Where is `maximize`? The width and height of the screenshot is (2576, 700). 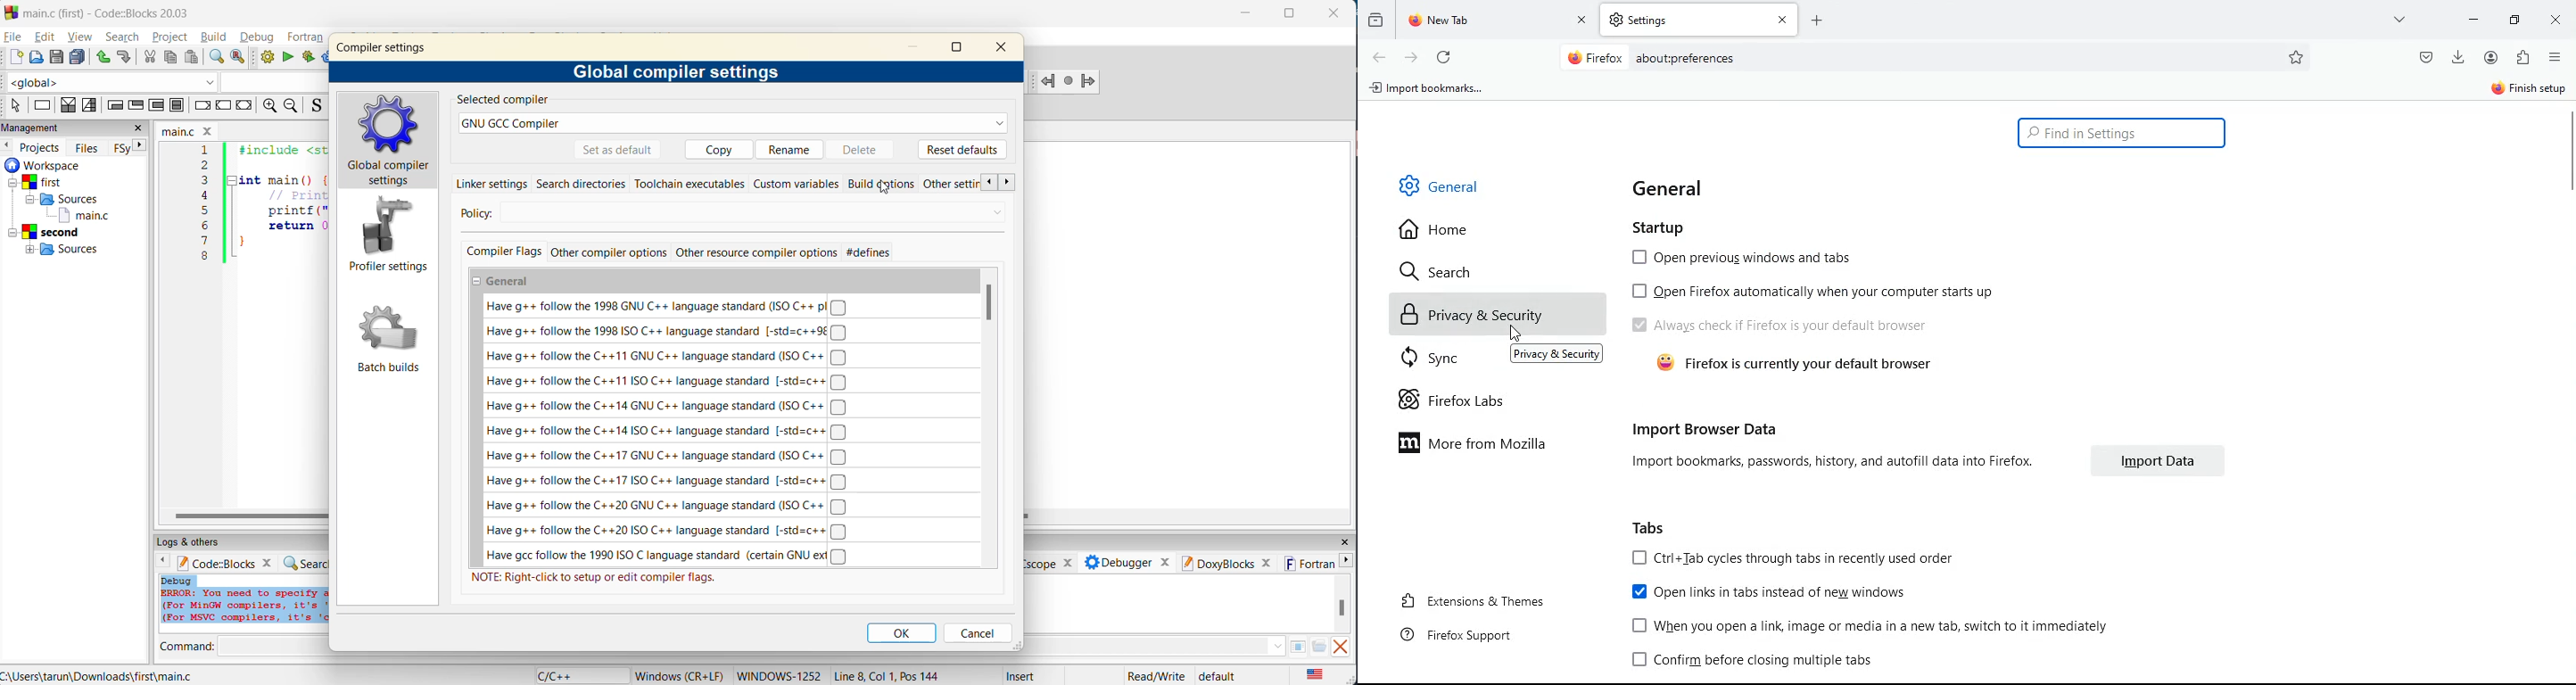
maximize is located at coordinates (960, 46).